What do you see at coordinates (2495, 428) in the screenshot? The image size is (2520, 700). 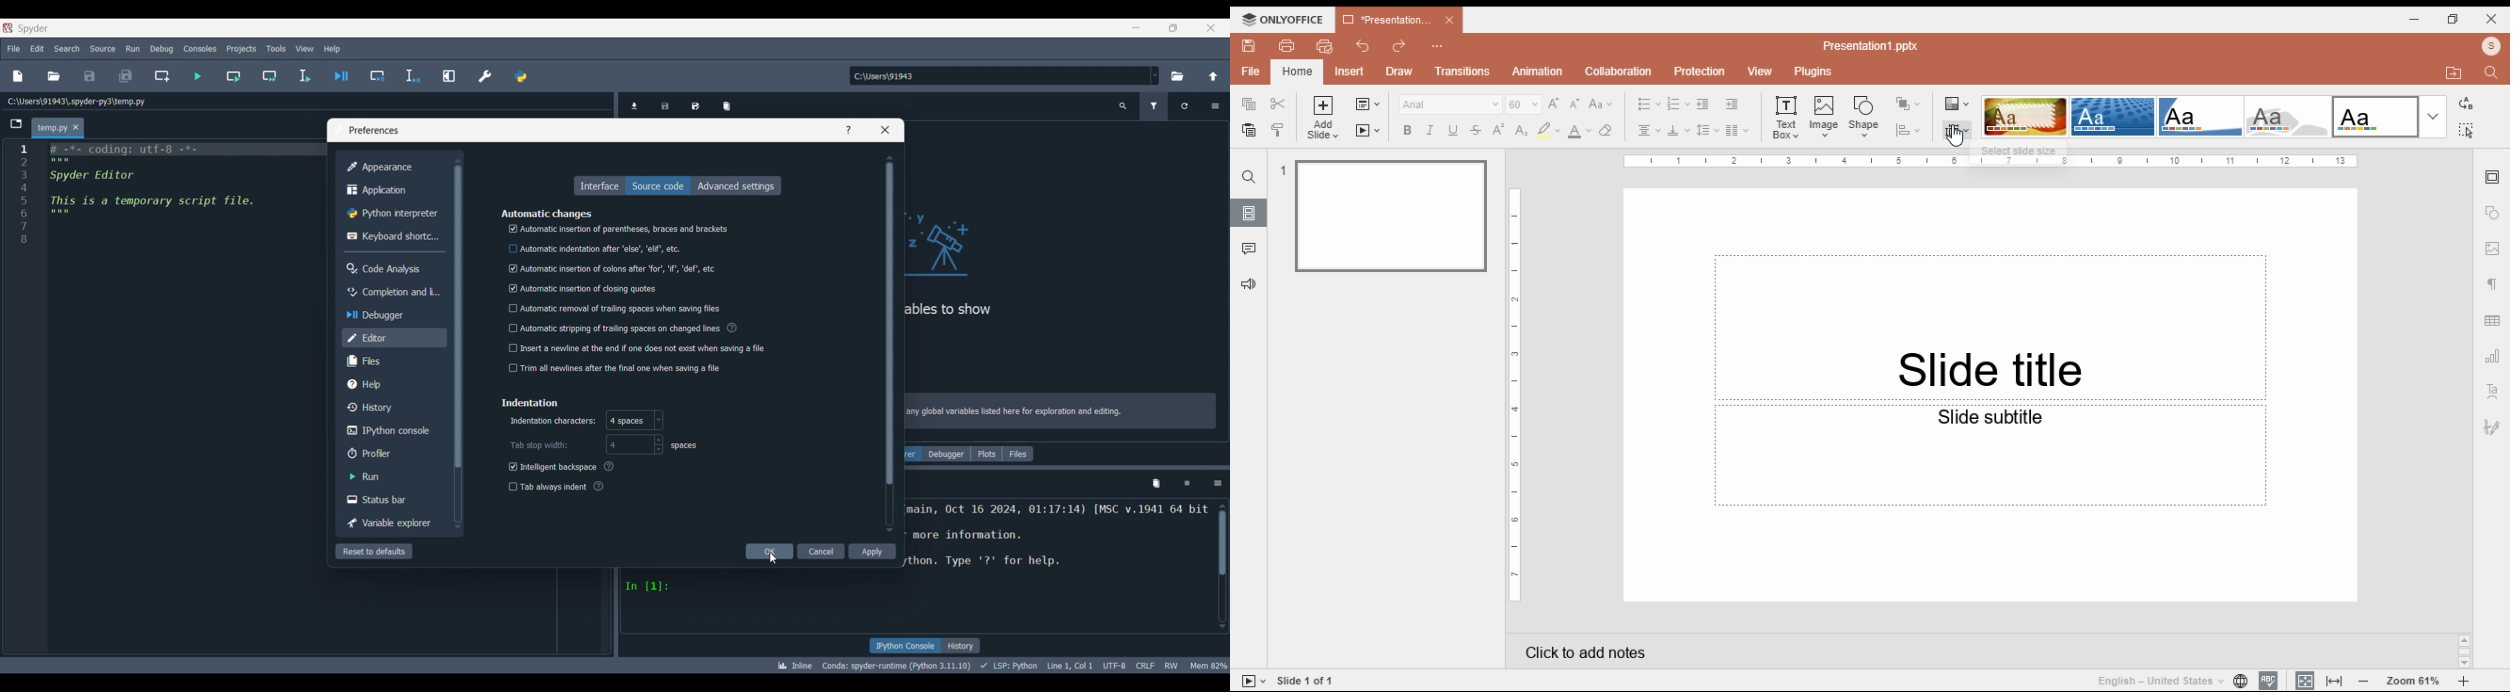 I see `` at bounding box center [2495, 428].